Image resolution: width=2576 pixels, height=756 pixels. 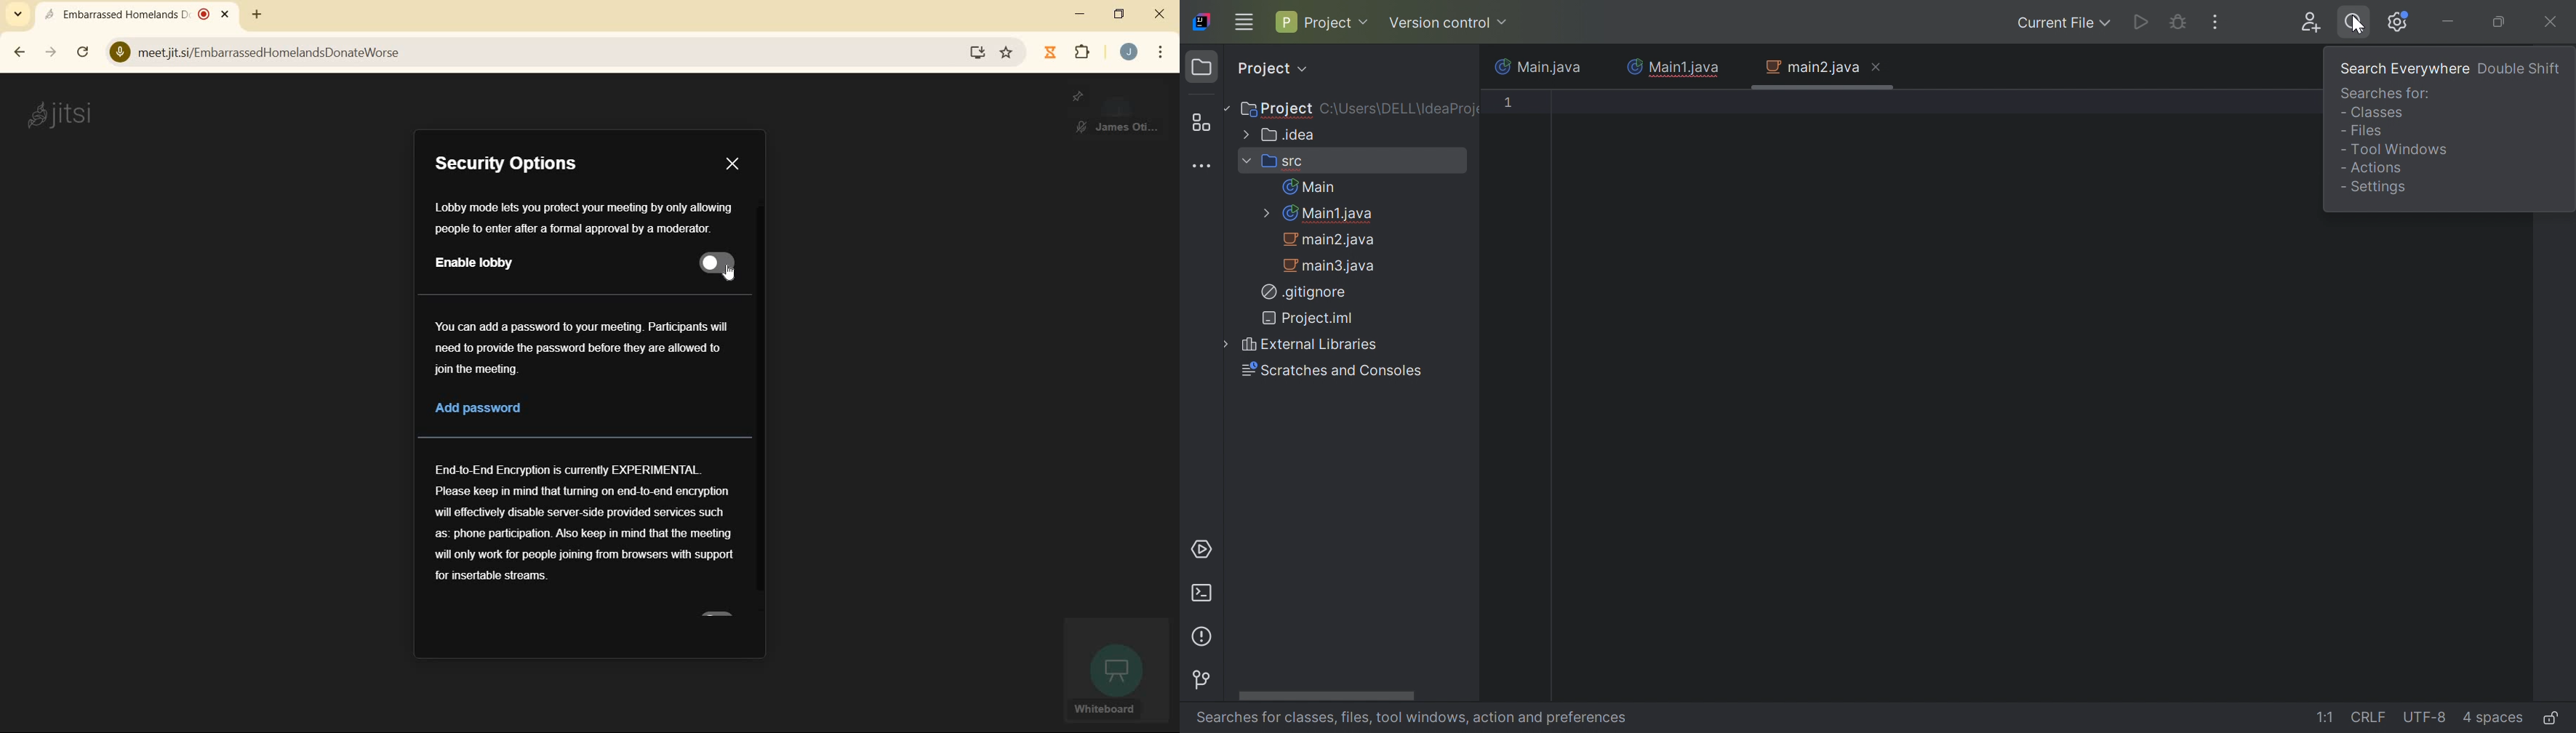 I want to click on menu, so click(x=1159, y=55).